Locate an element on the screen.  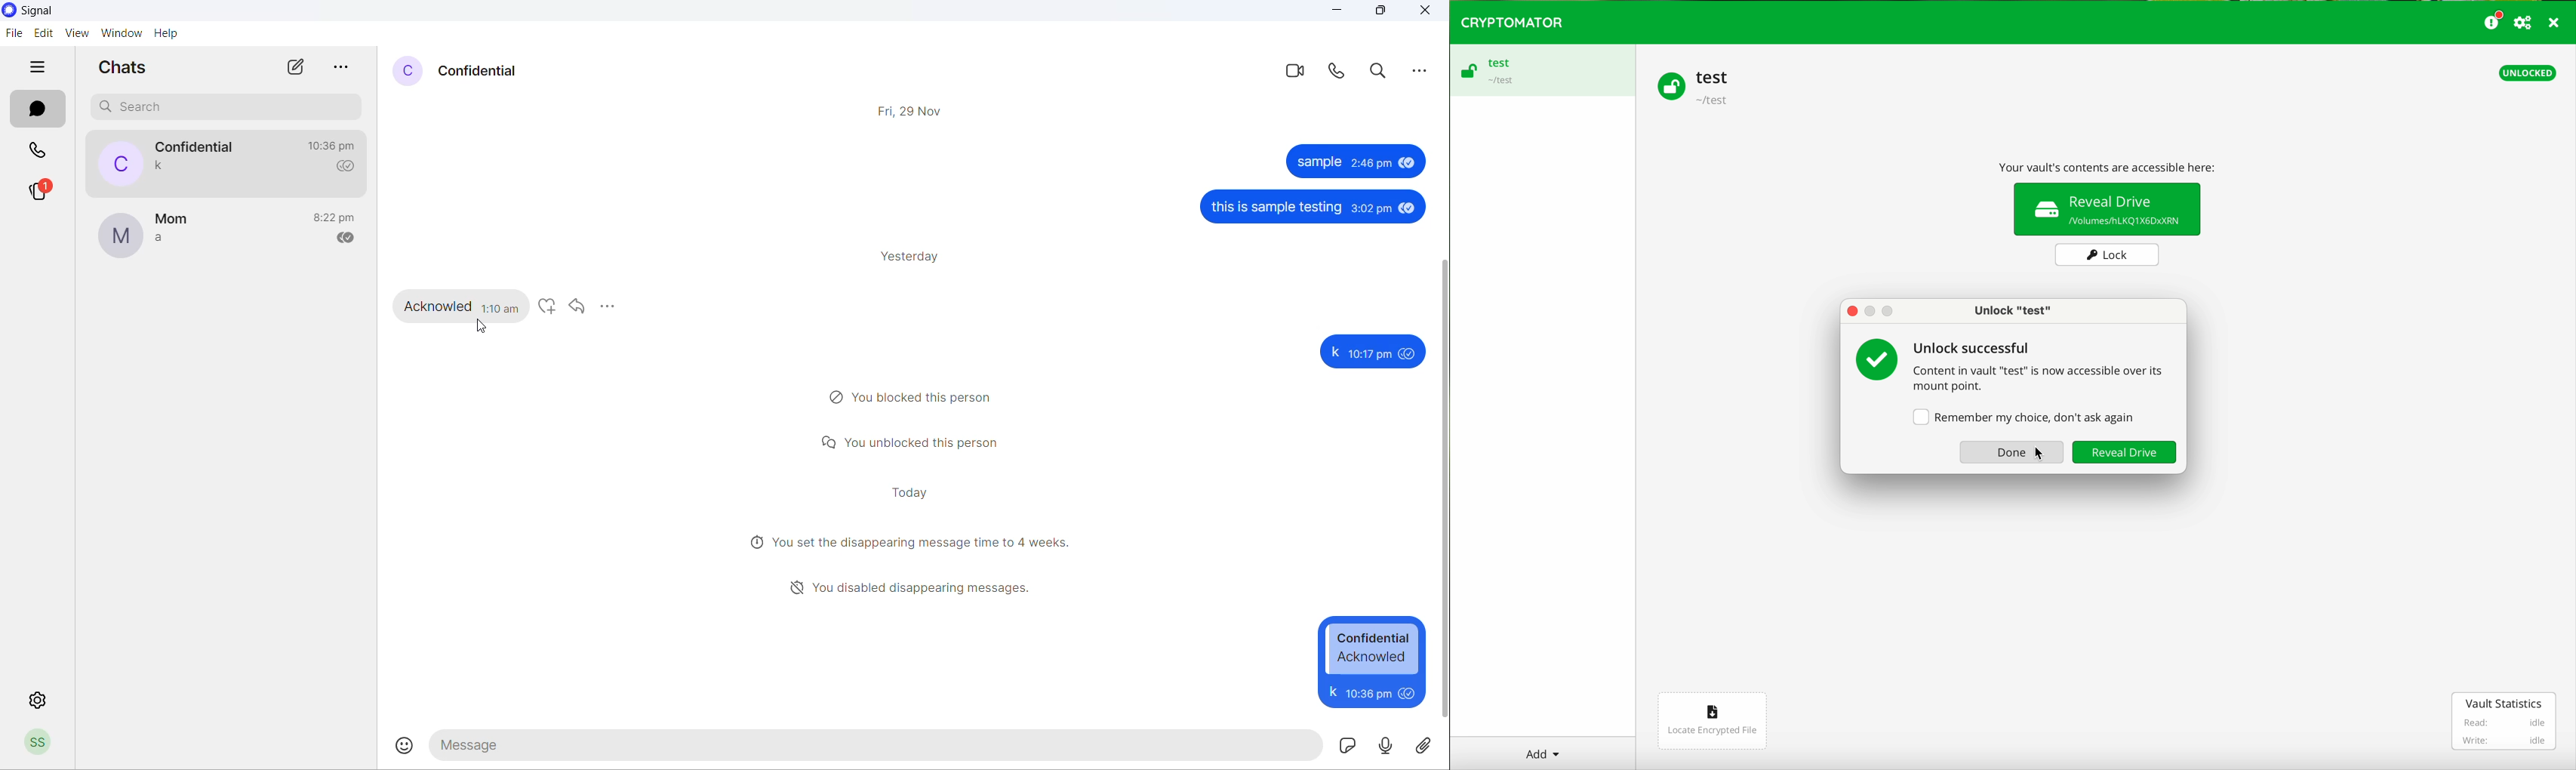
blocked contact notification is located at coordinates (917, 396).